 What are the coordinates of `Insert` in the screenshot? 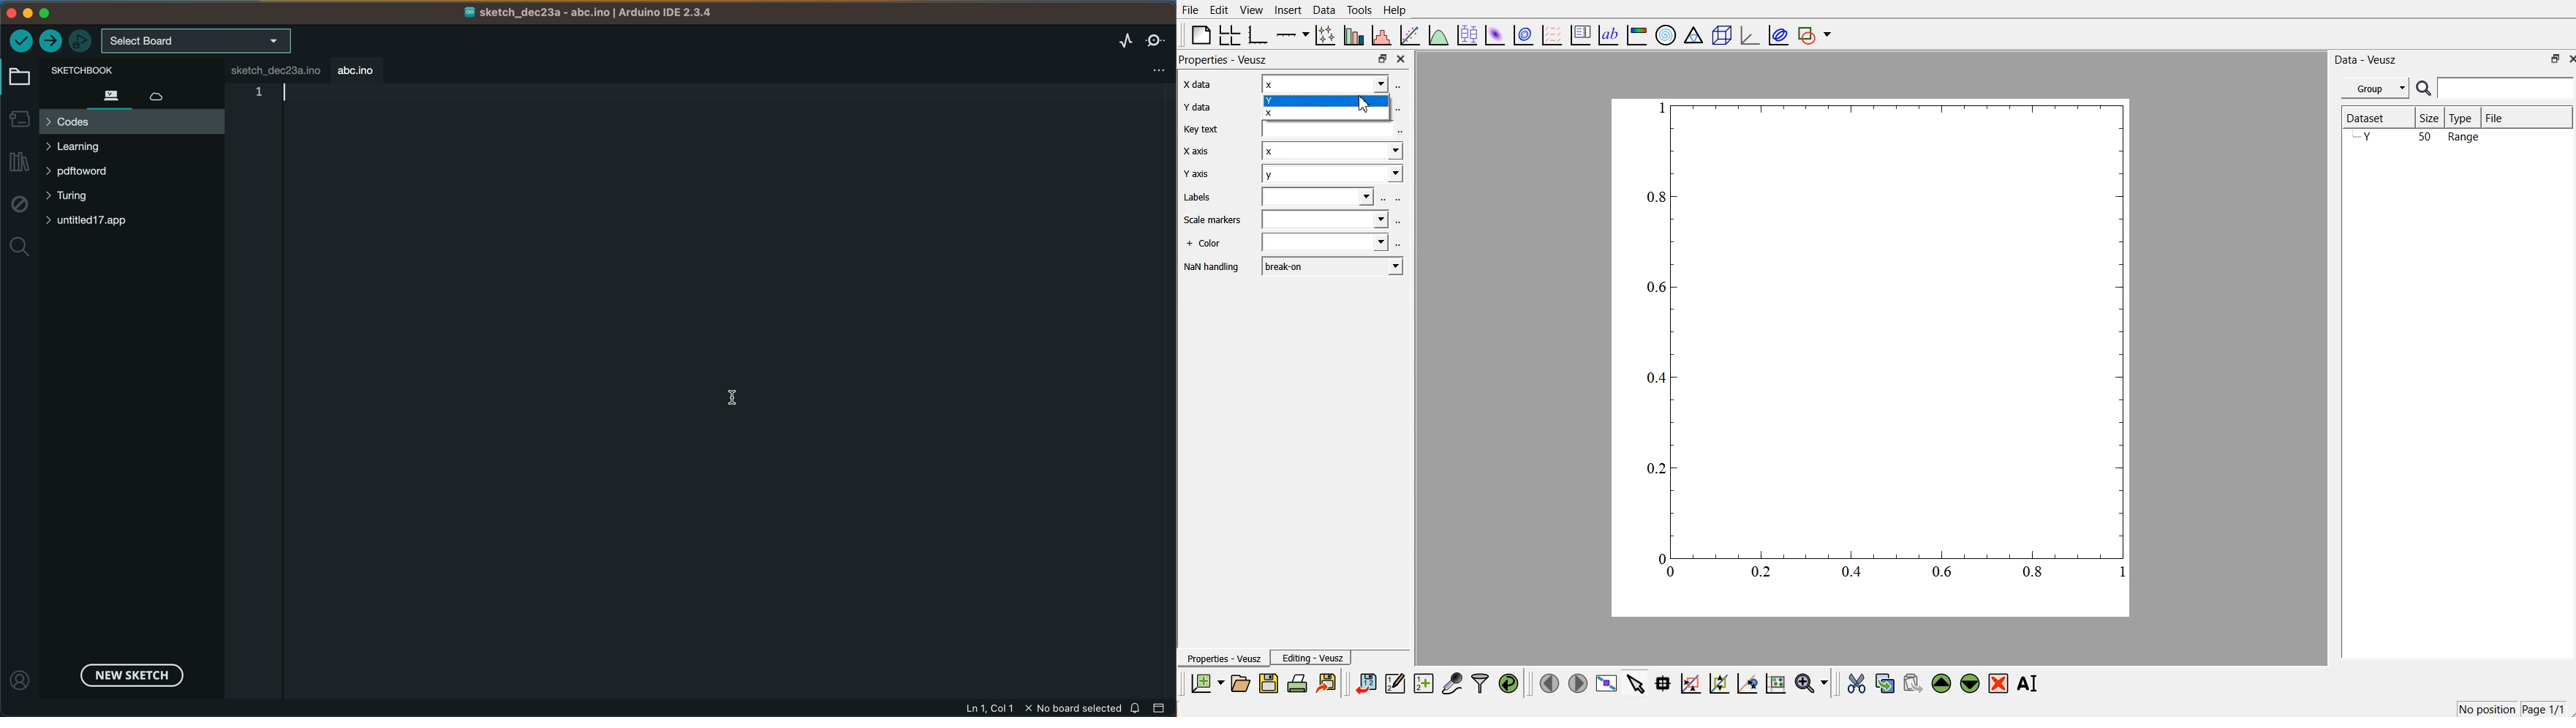 It's located at (1288, 10).